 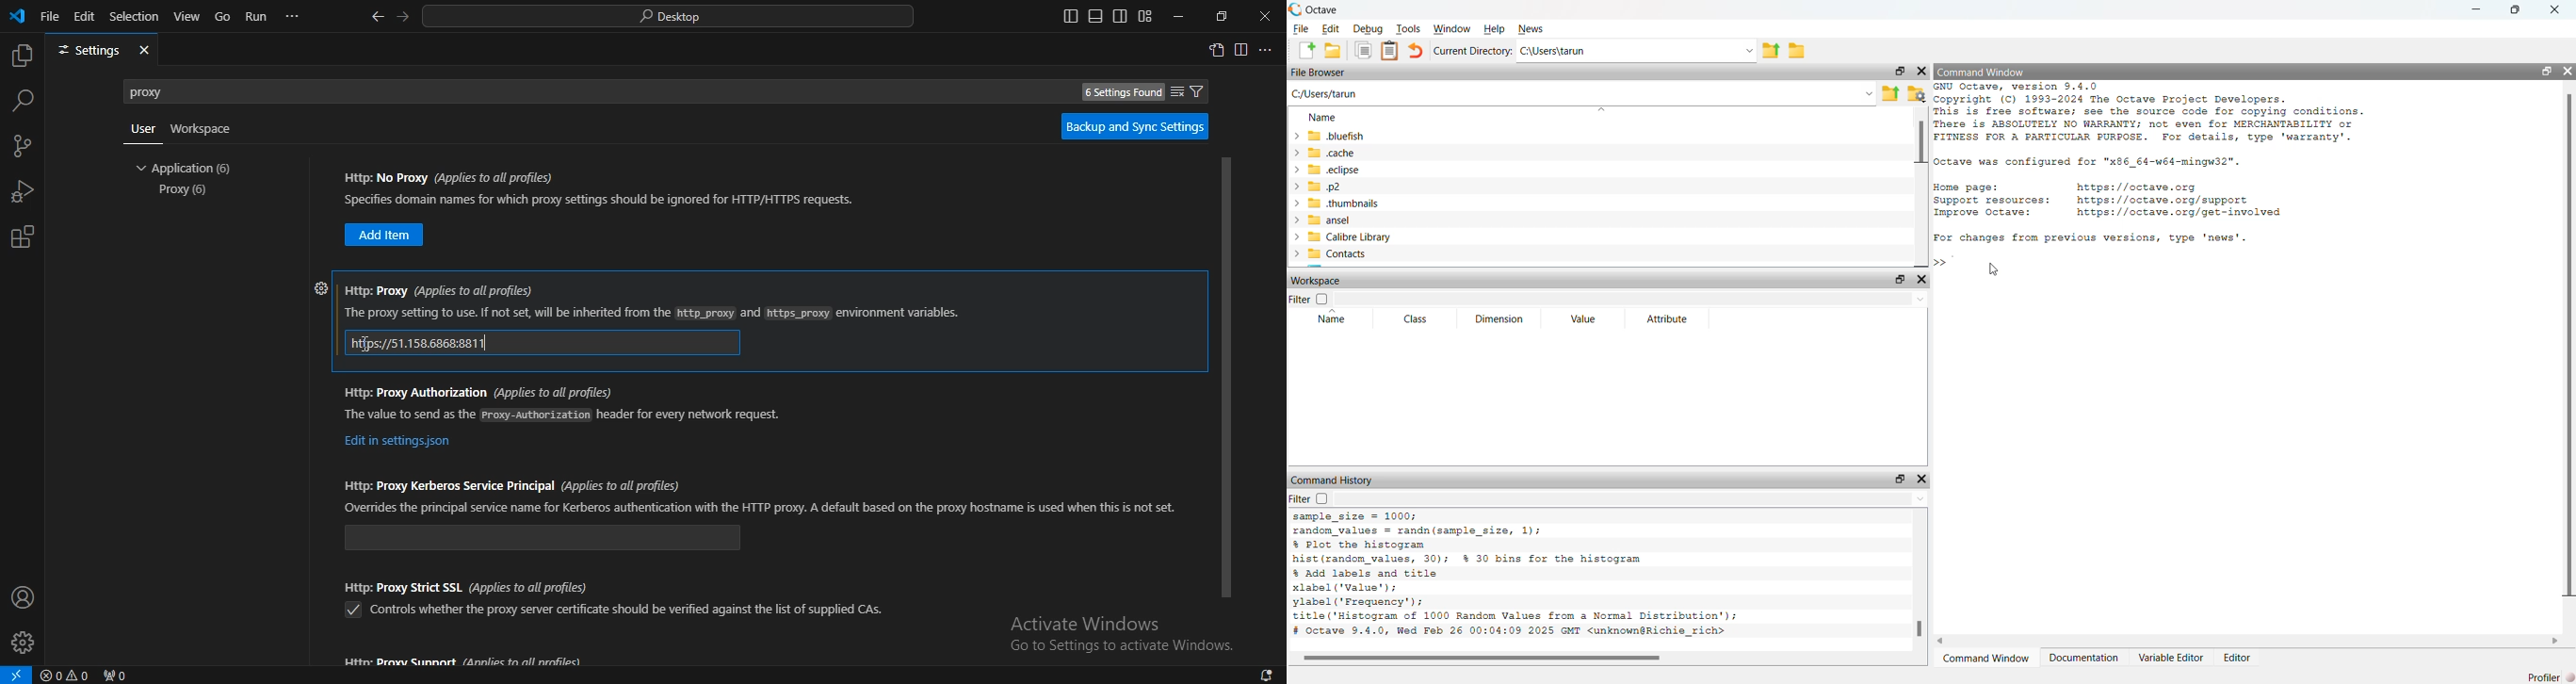 I want to click on search, so click(x=22, y=102).